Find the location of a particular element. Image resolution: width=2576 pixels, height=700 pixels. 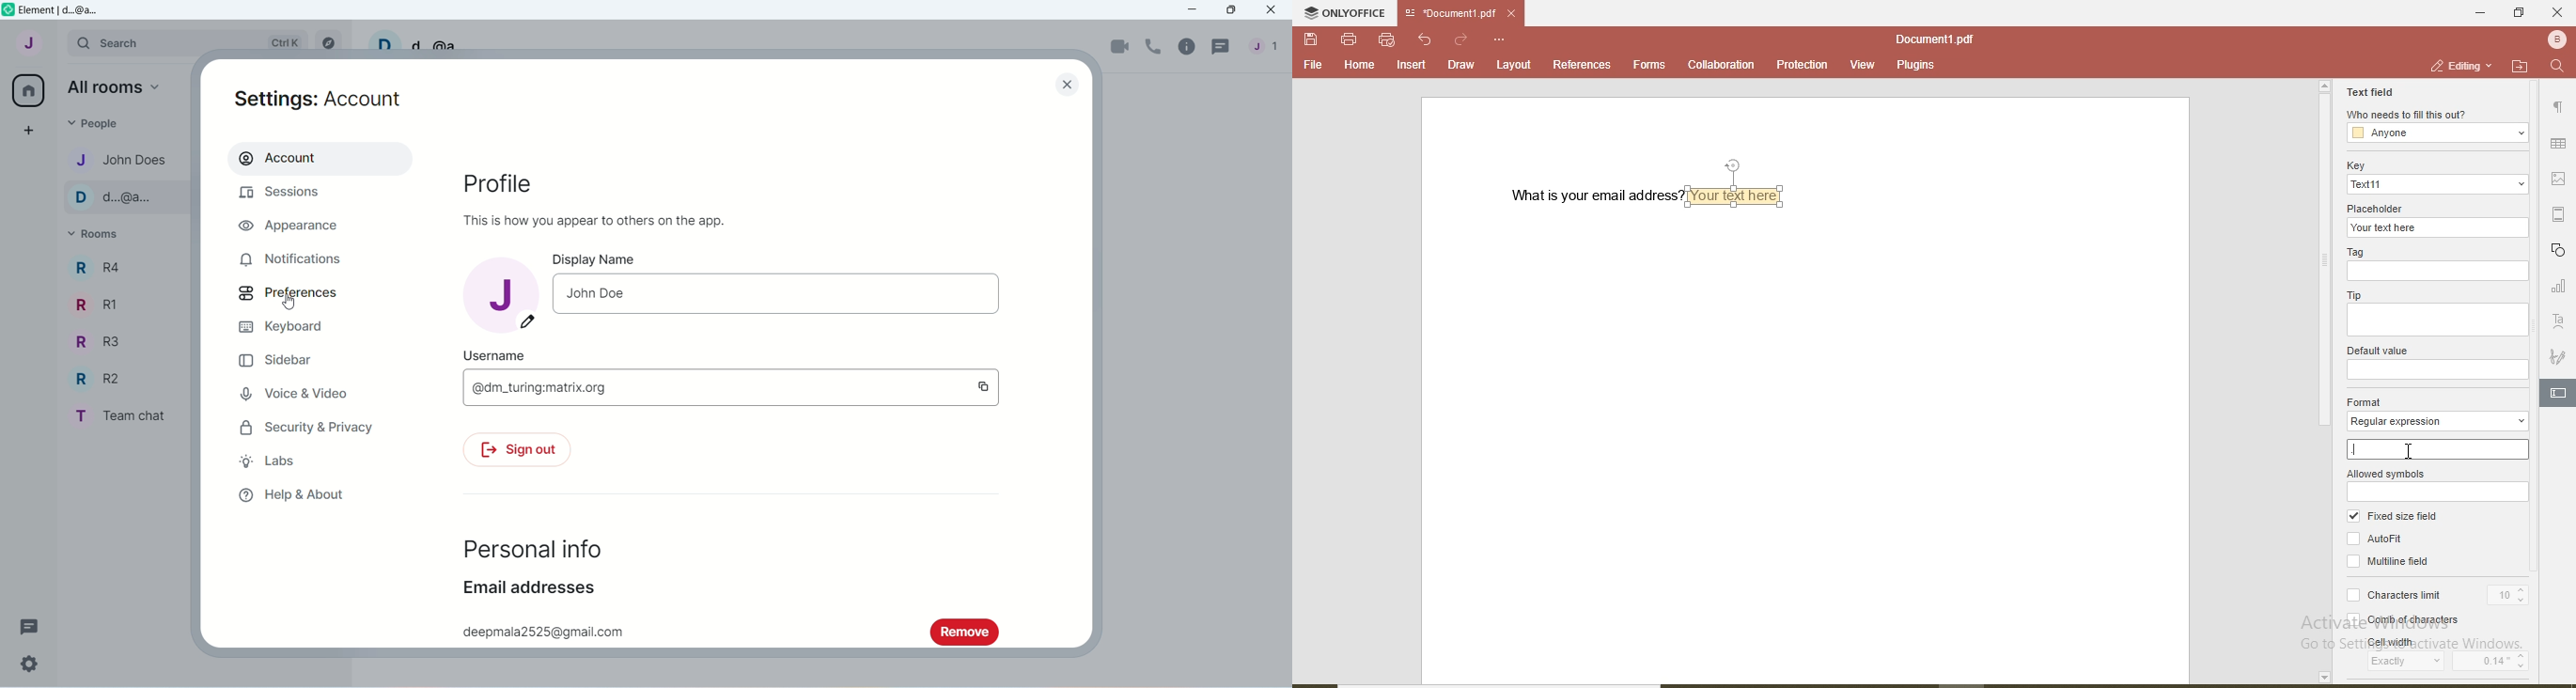

undo is located at coordinates (1428, 39).